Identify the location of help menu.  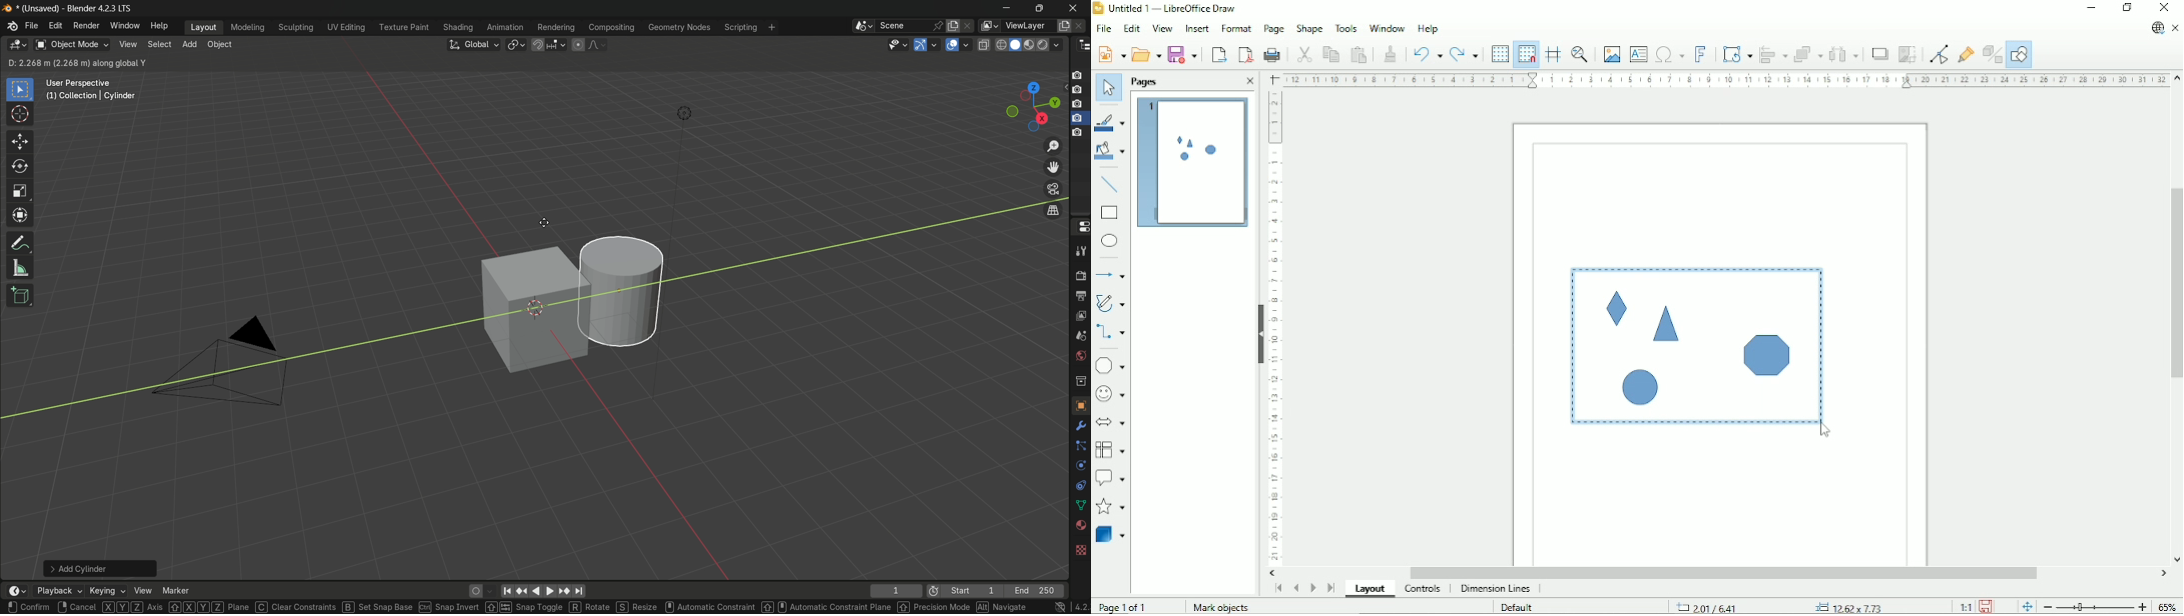
(160, 26).